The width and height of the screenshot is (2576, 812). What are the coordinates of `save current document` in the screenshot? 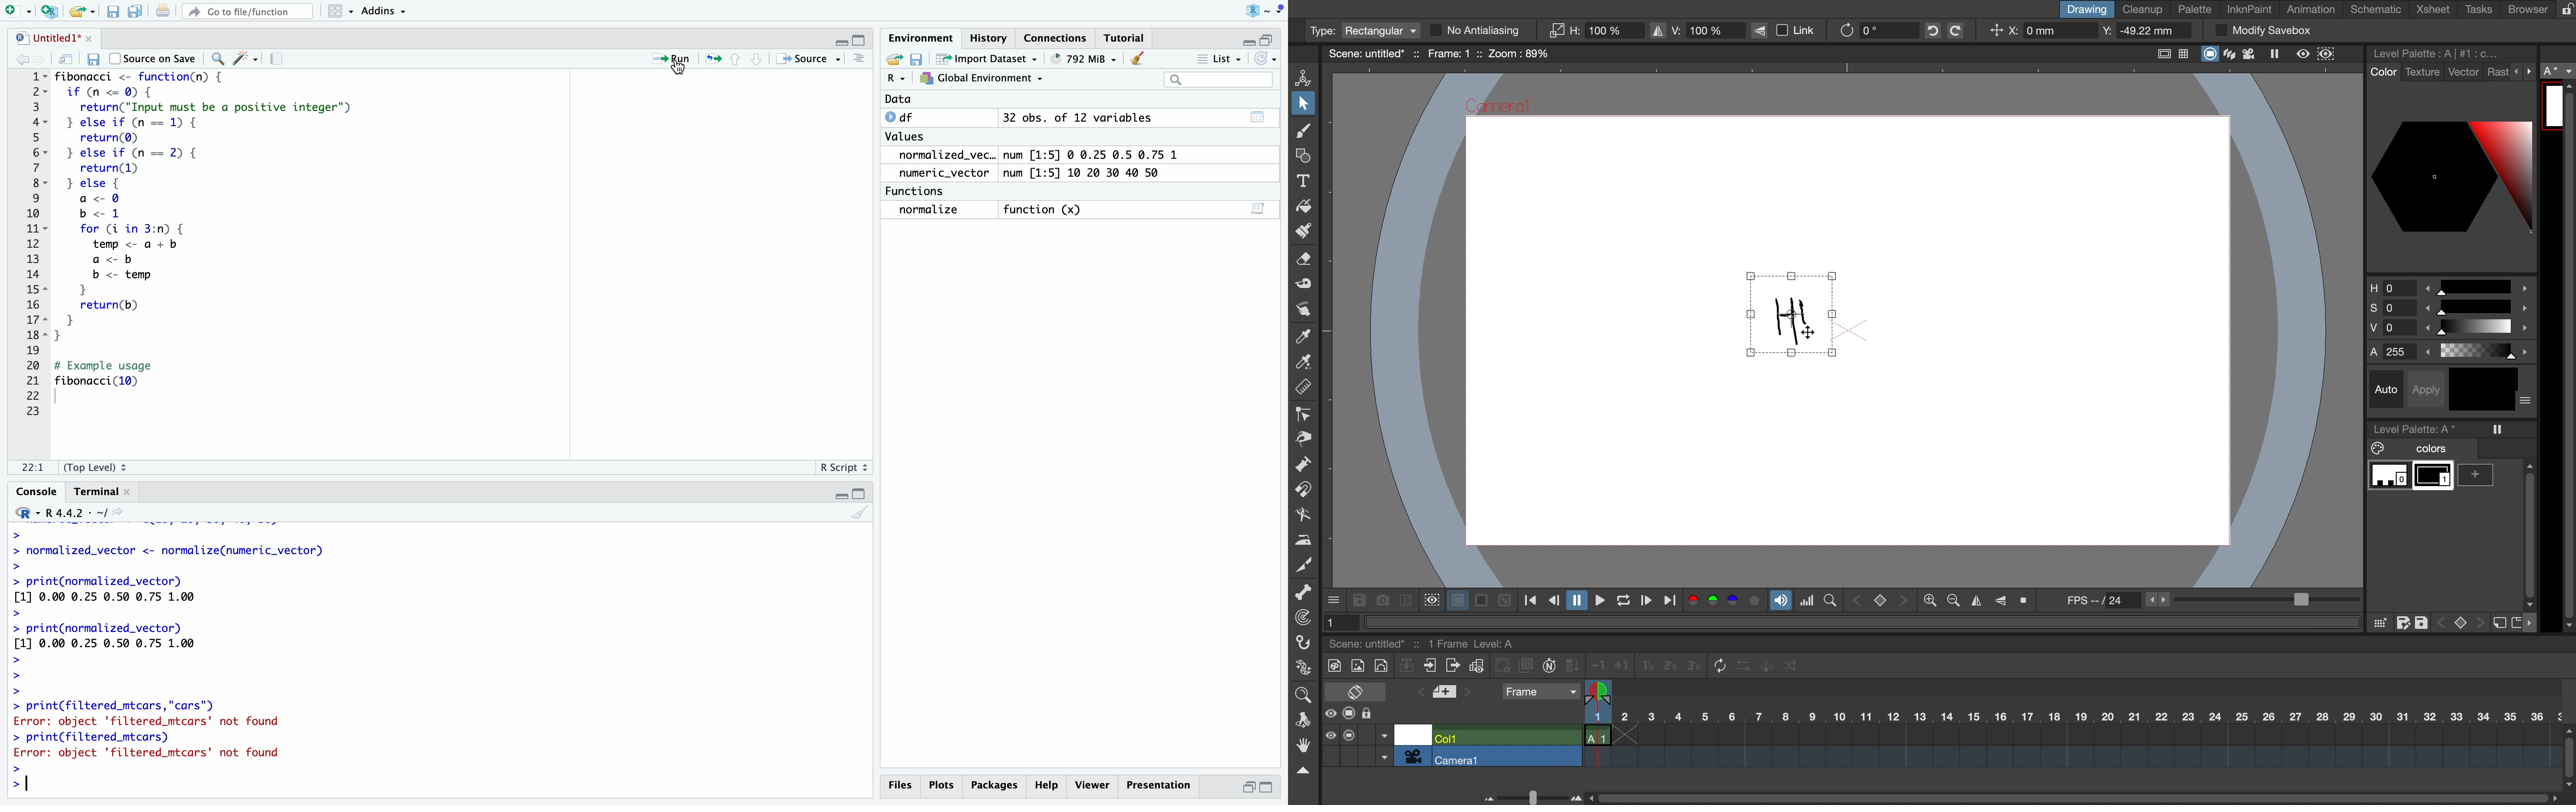 It's located at (113, 12).